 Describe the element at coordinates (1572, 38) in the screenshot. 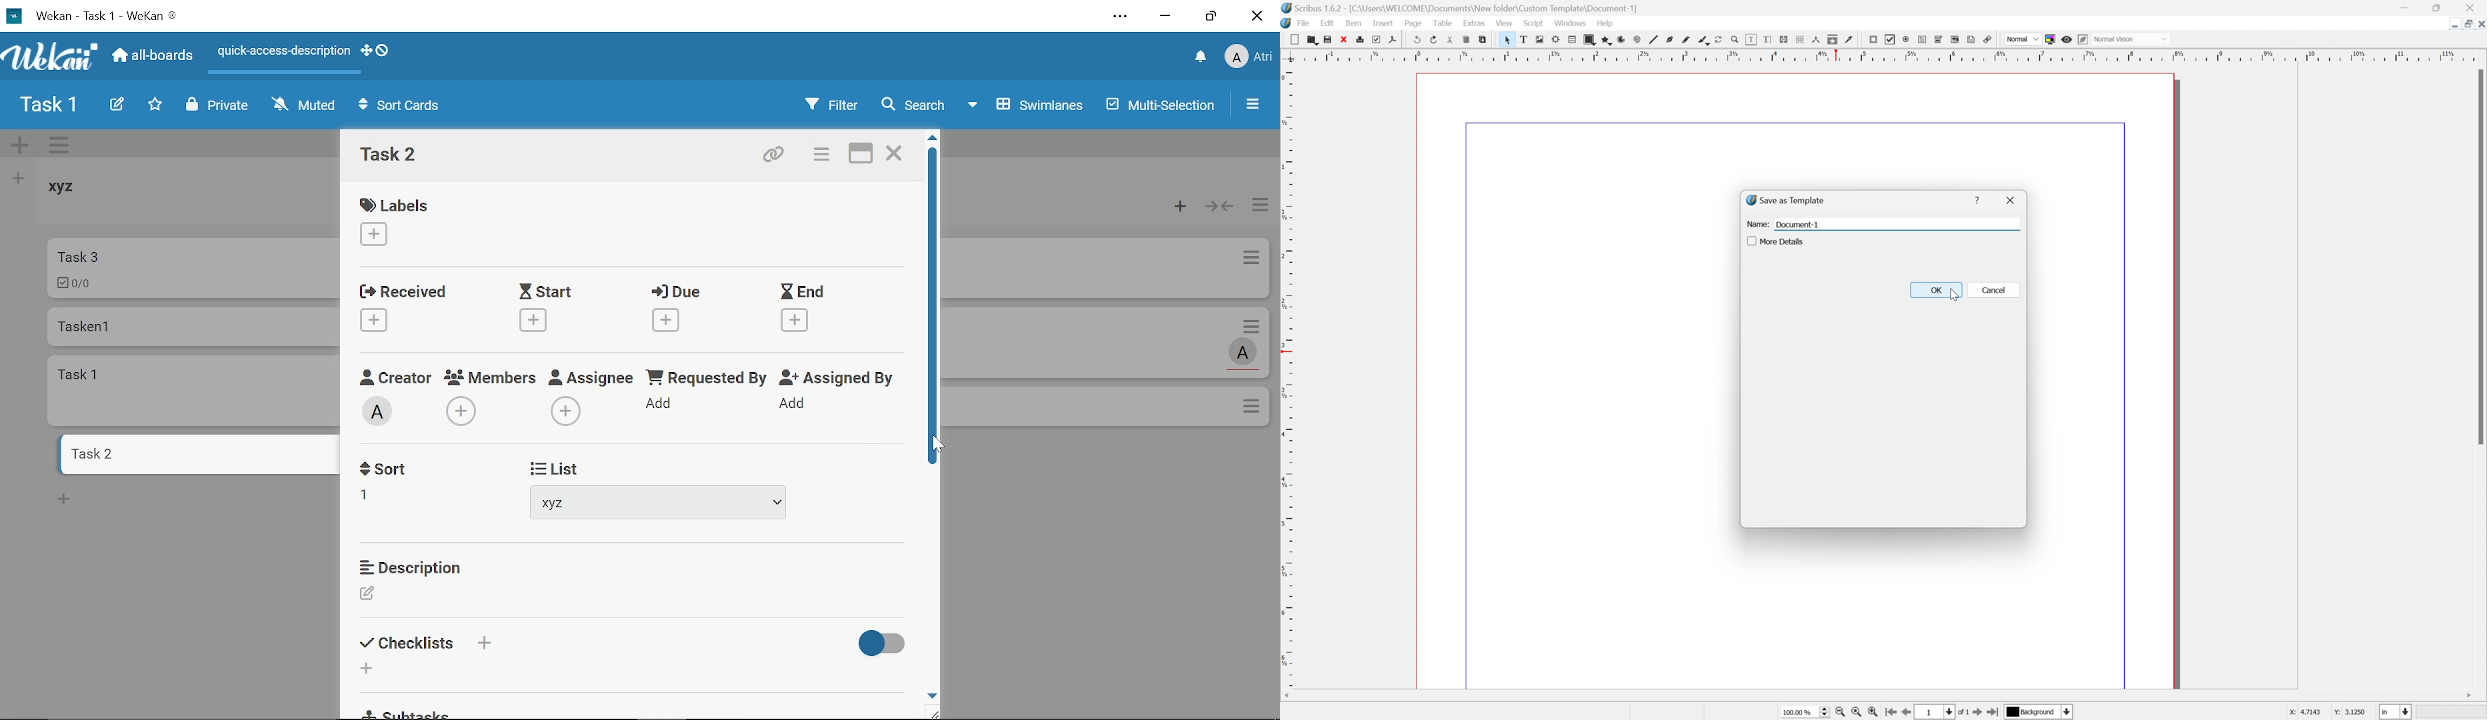

I see `table` at that location.